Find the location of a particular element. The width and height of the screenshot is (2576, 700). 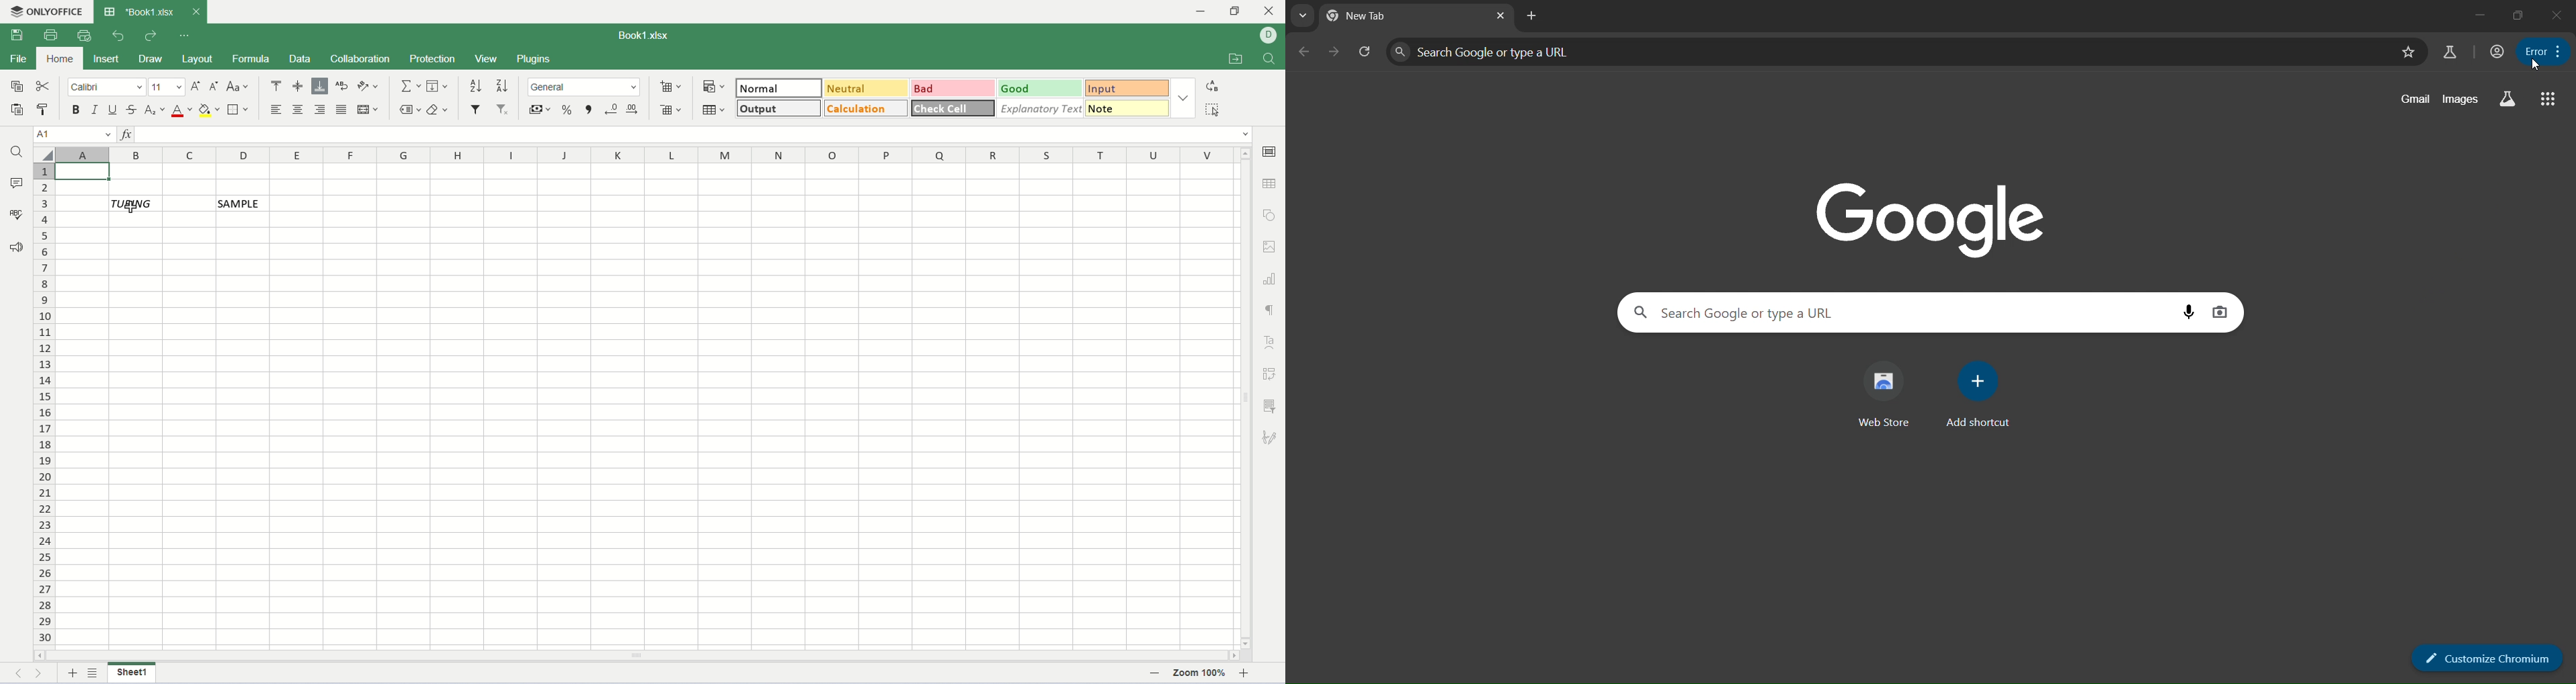

insert function is located at coordinates (127, 133).